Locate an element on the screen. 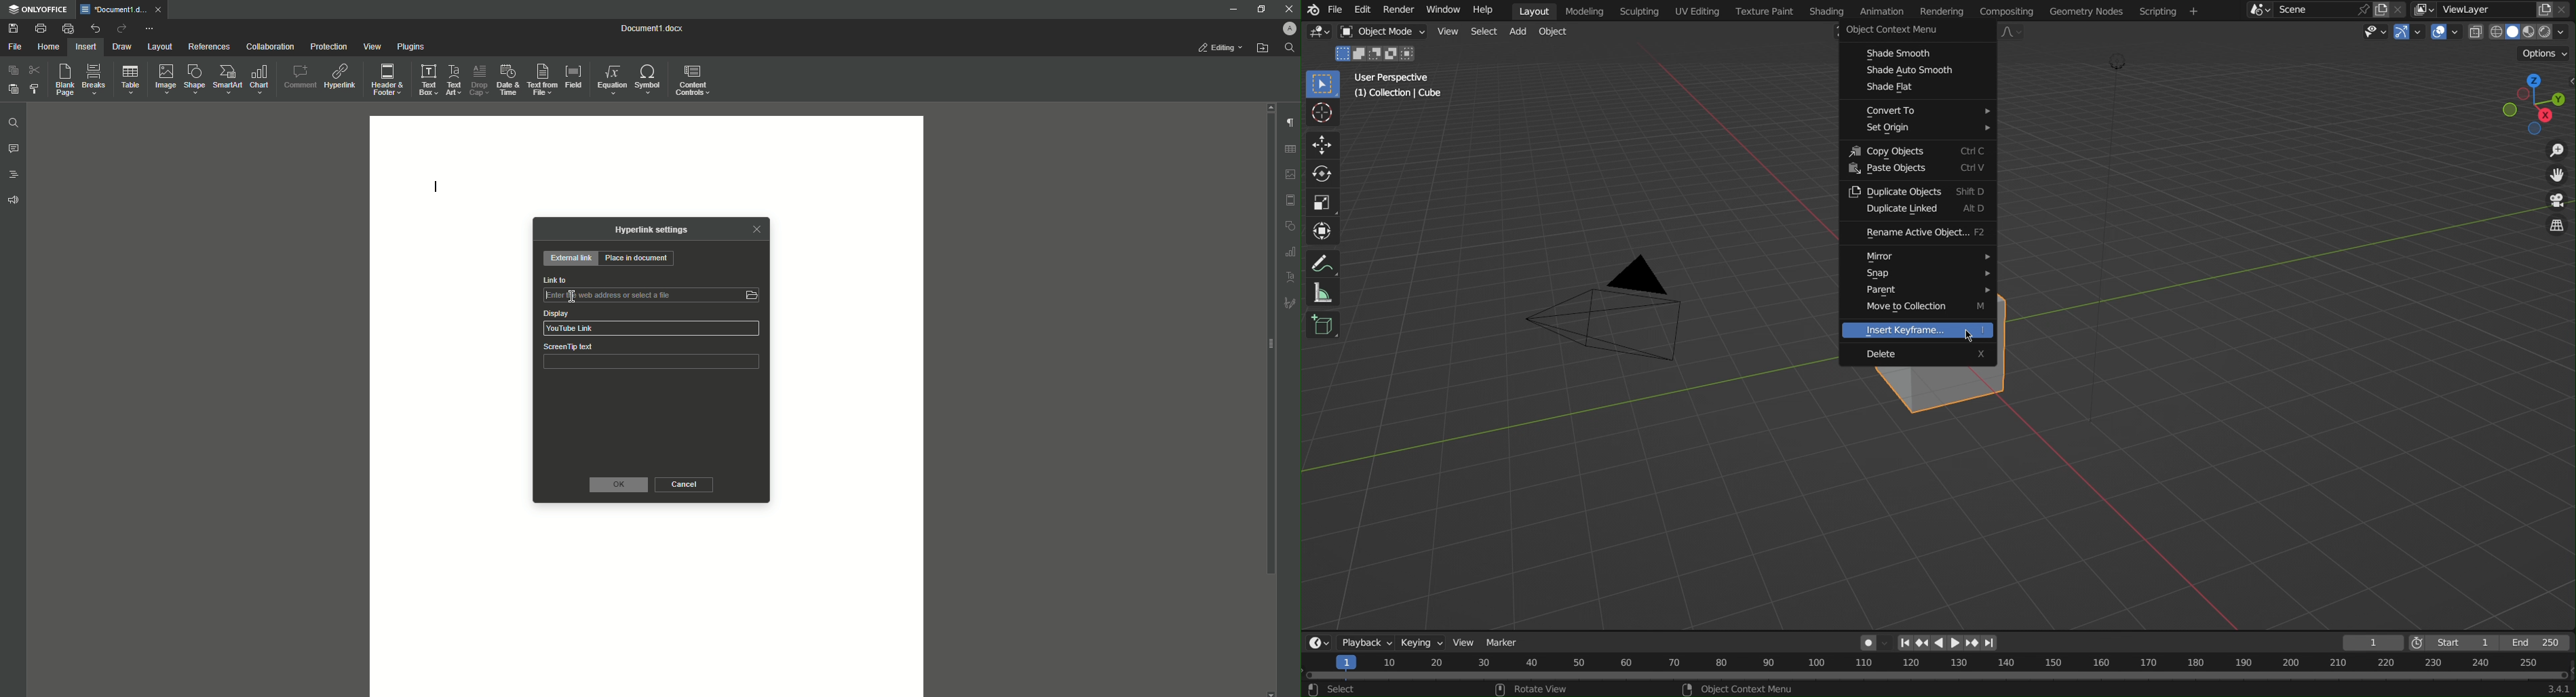 The height and width of the screenshot is (700, 2576). Paste Objects is located at coordinates (1918, 170).